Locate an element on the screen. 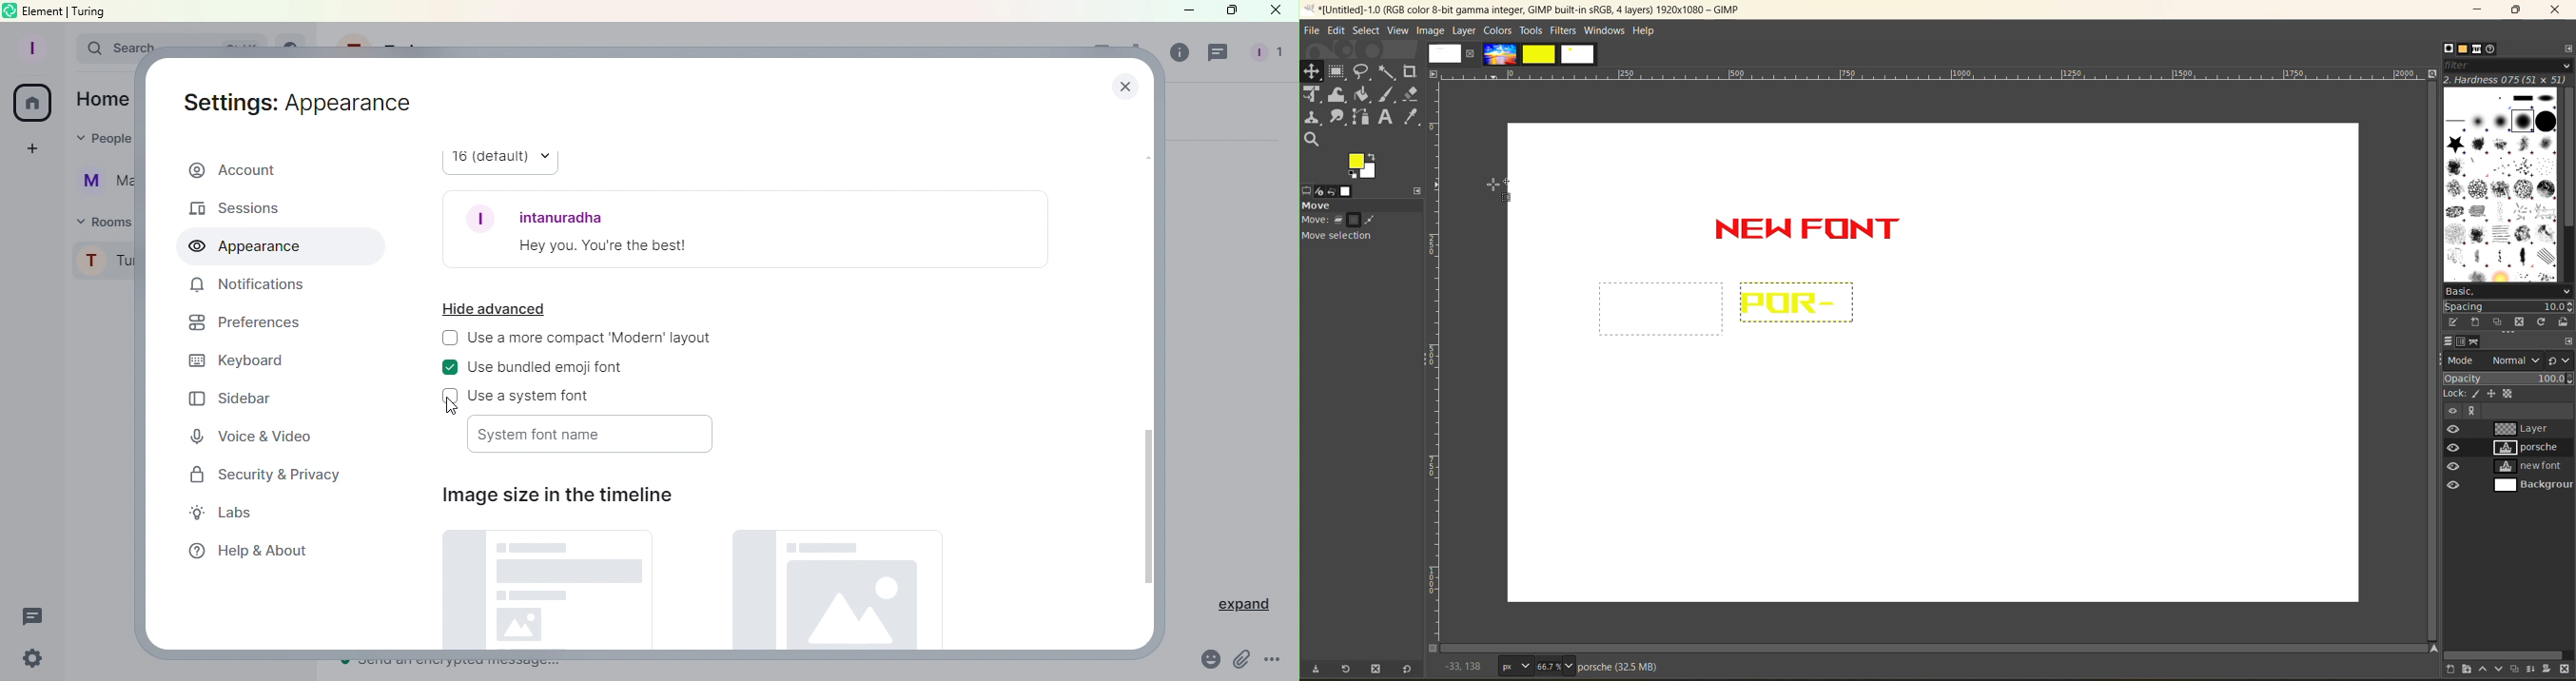  image is located at coordinates (1346, 192).